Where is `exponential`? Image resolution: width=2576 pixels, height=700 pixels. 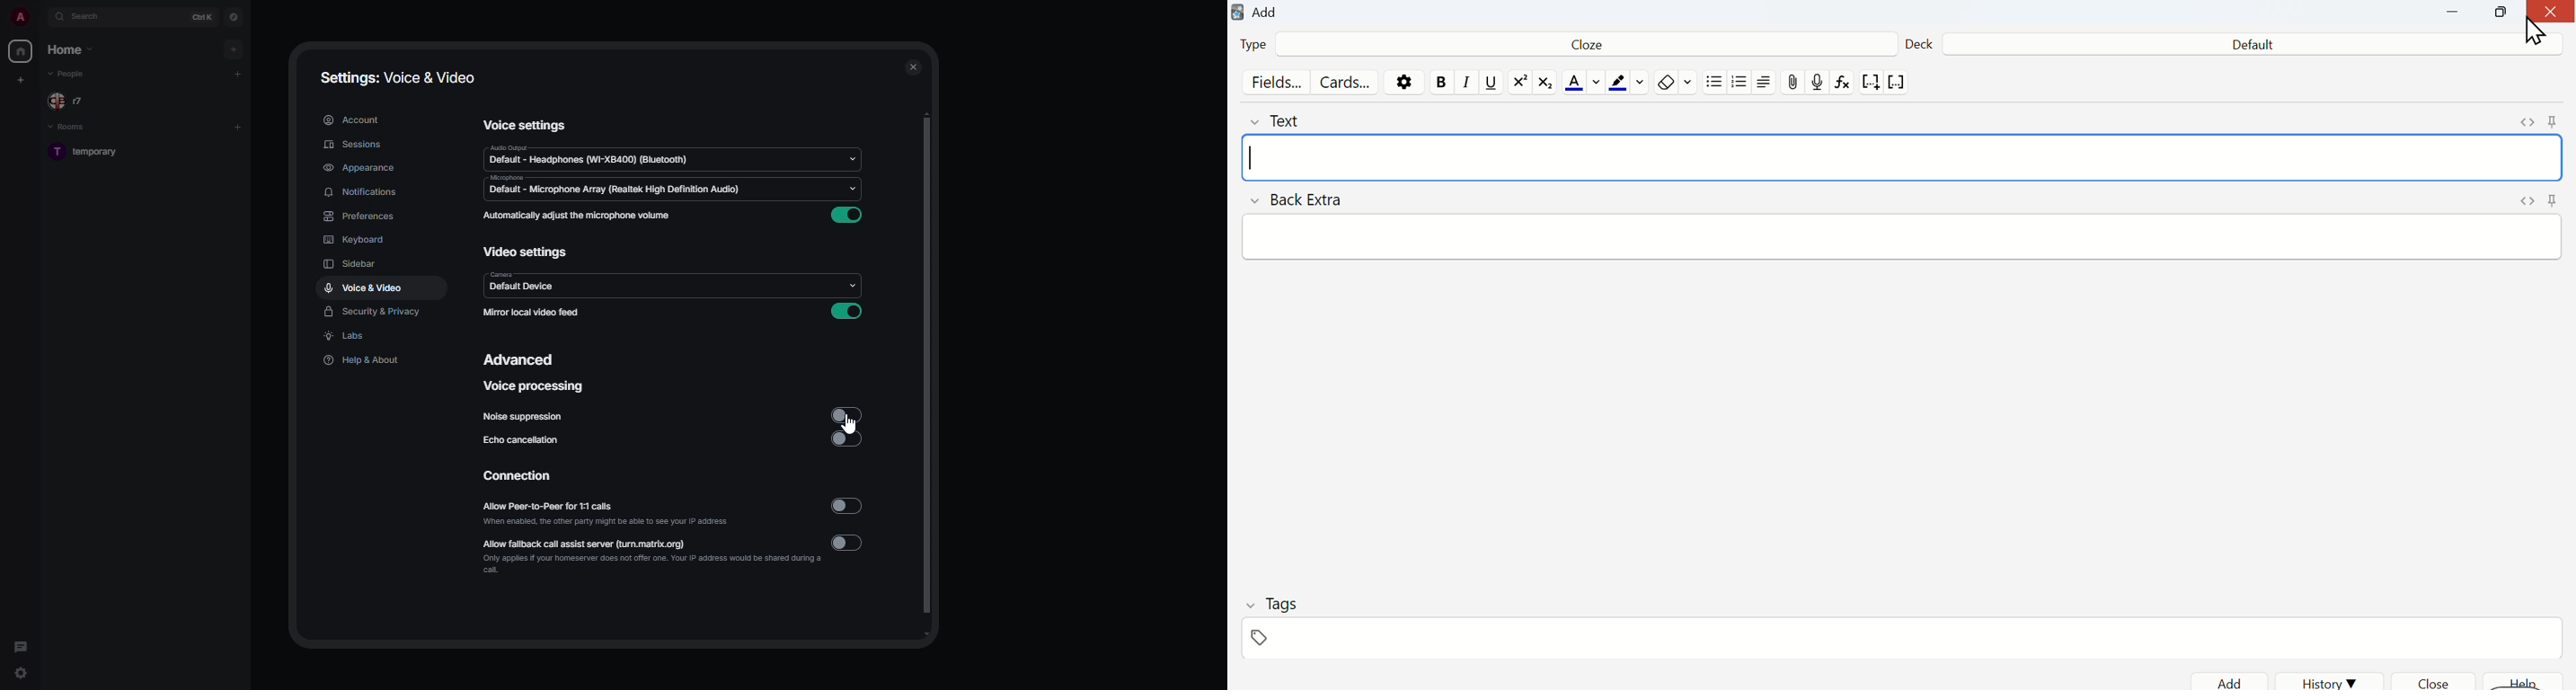 exponential is located at coordinates (1520, 83).